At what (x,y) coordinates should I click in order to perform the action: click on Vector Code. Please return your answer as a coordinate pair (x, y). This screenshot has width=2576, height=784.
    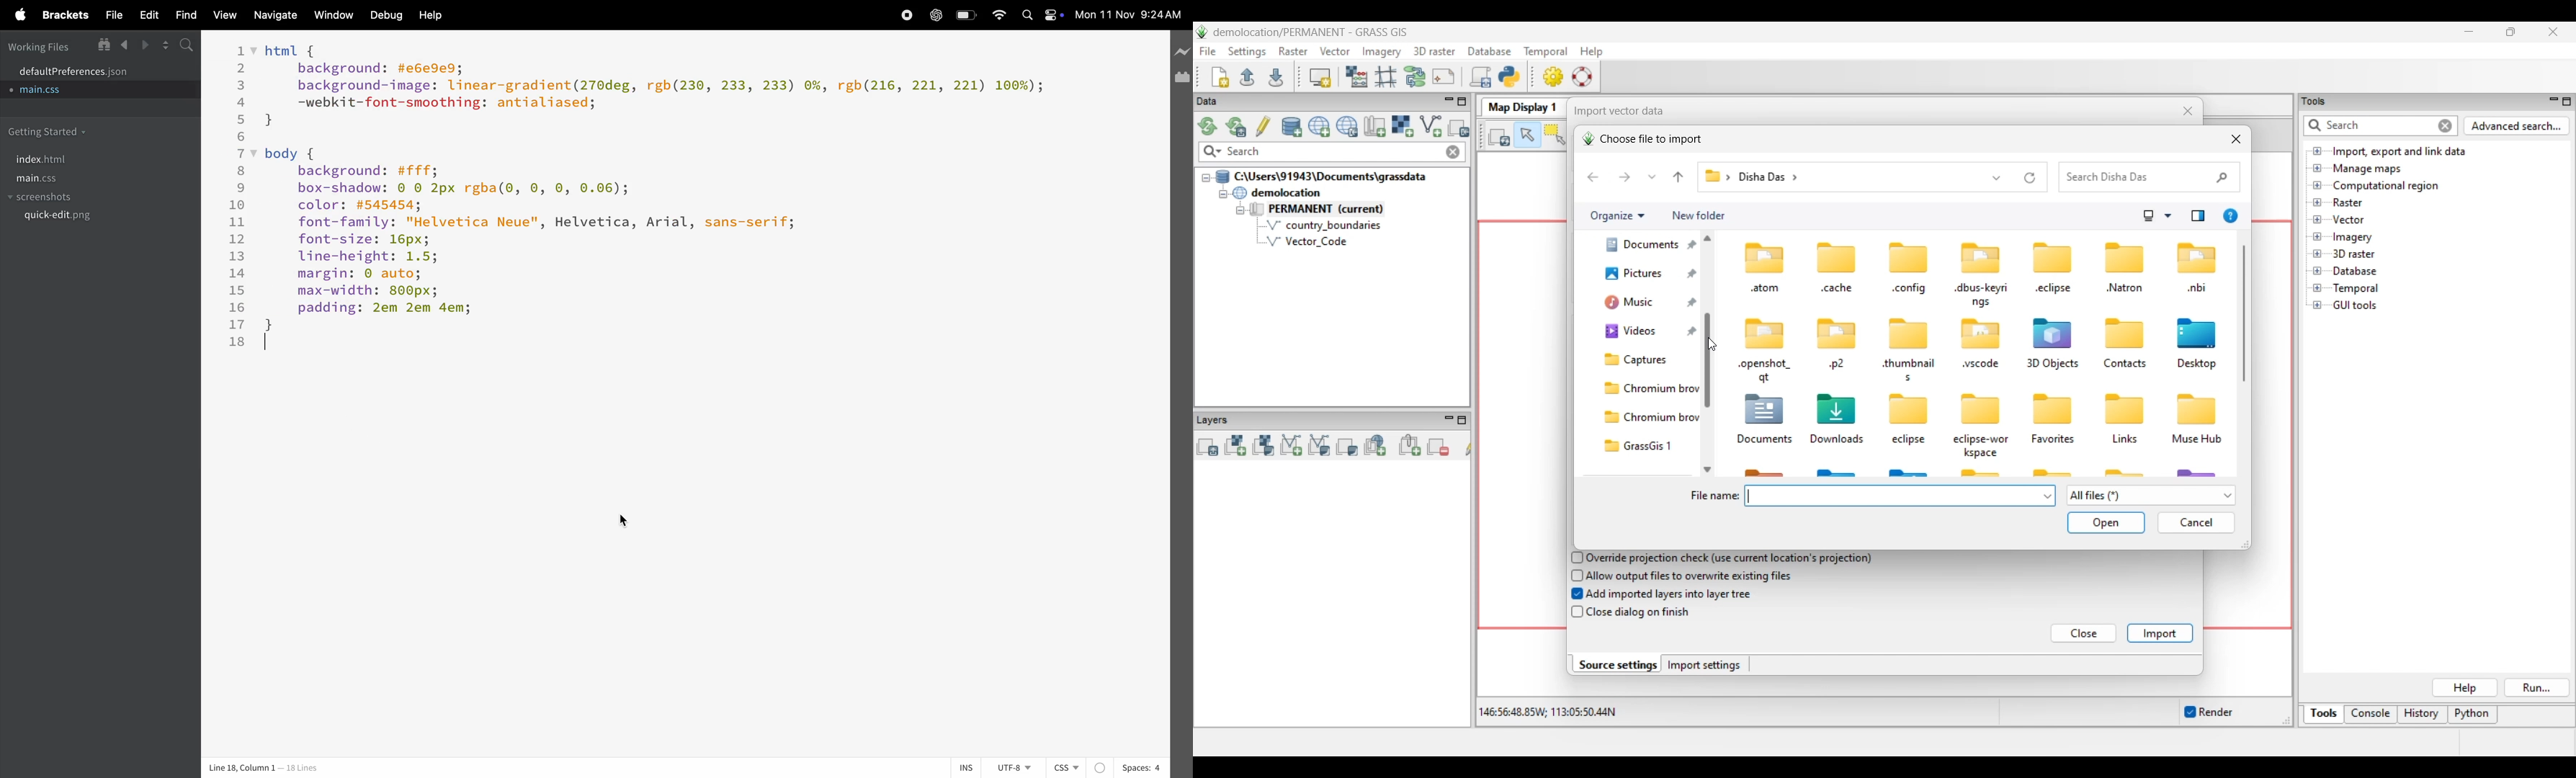
    Looking at the image, I should click on (1315, 241).